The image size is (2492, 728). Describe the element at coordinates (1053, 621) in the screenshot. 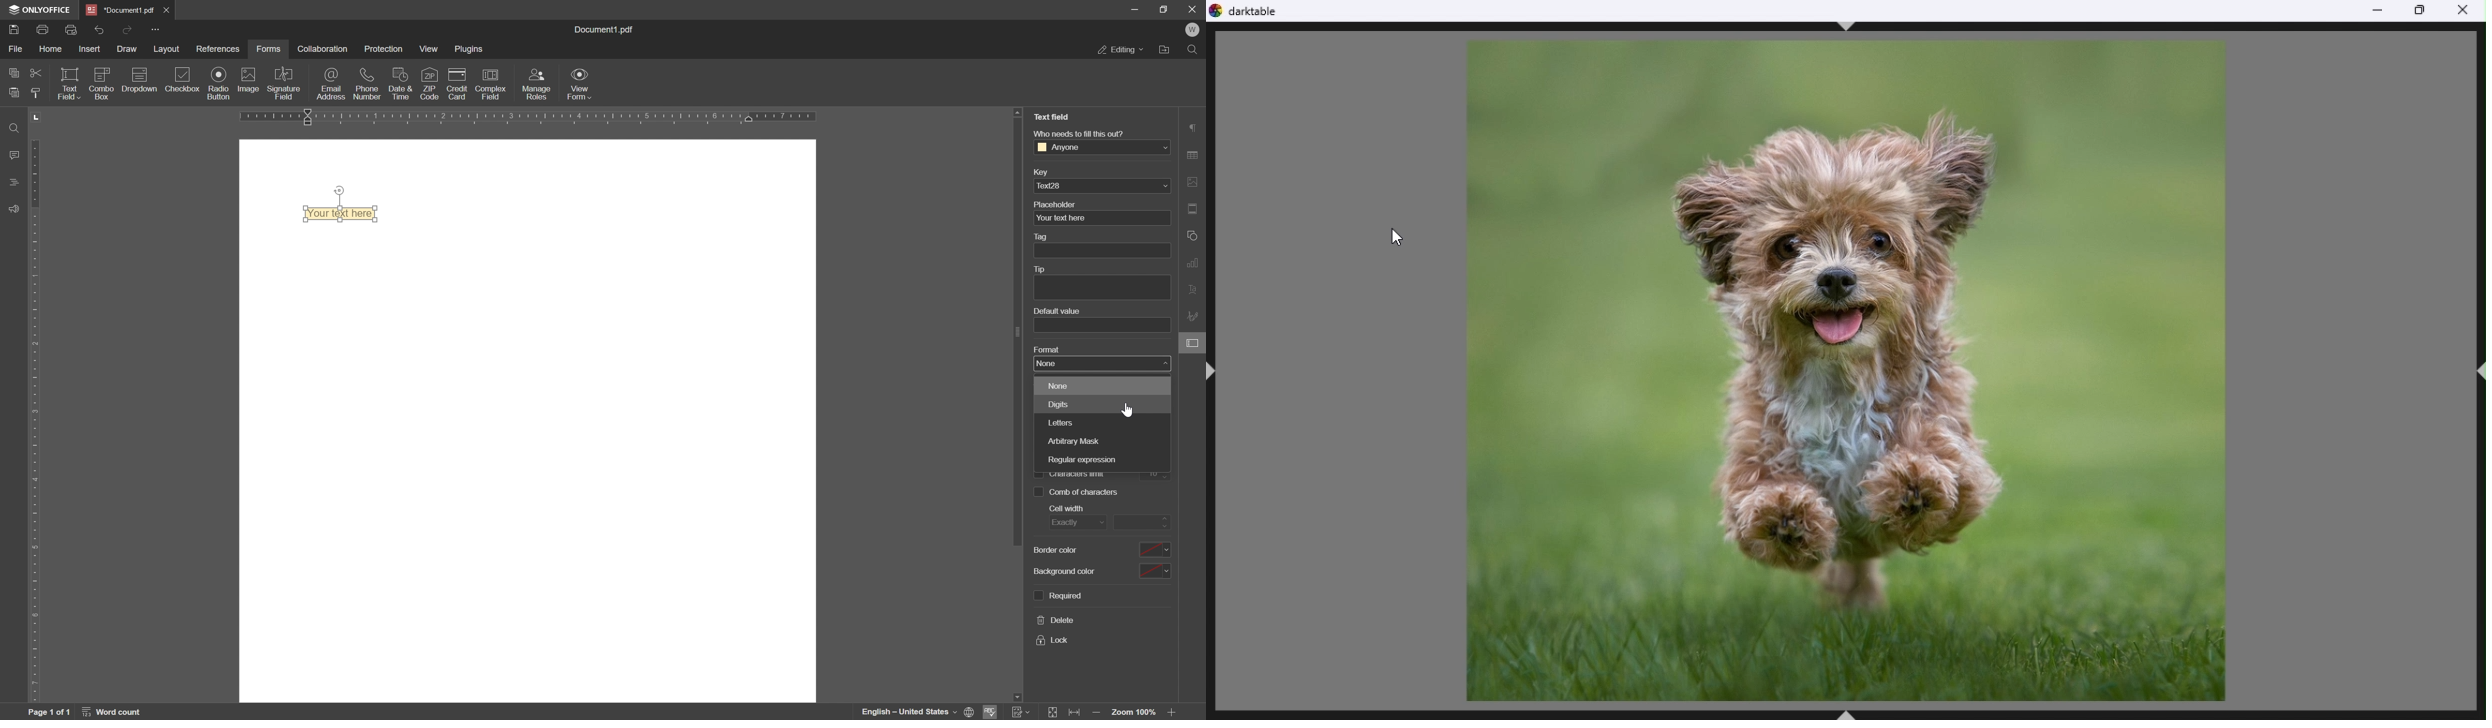

I see `delete` at that location.